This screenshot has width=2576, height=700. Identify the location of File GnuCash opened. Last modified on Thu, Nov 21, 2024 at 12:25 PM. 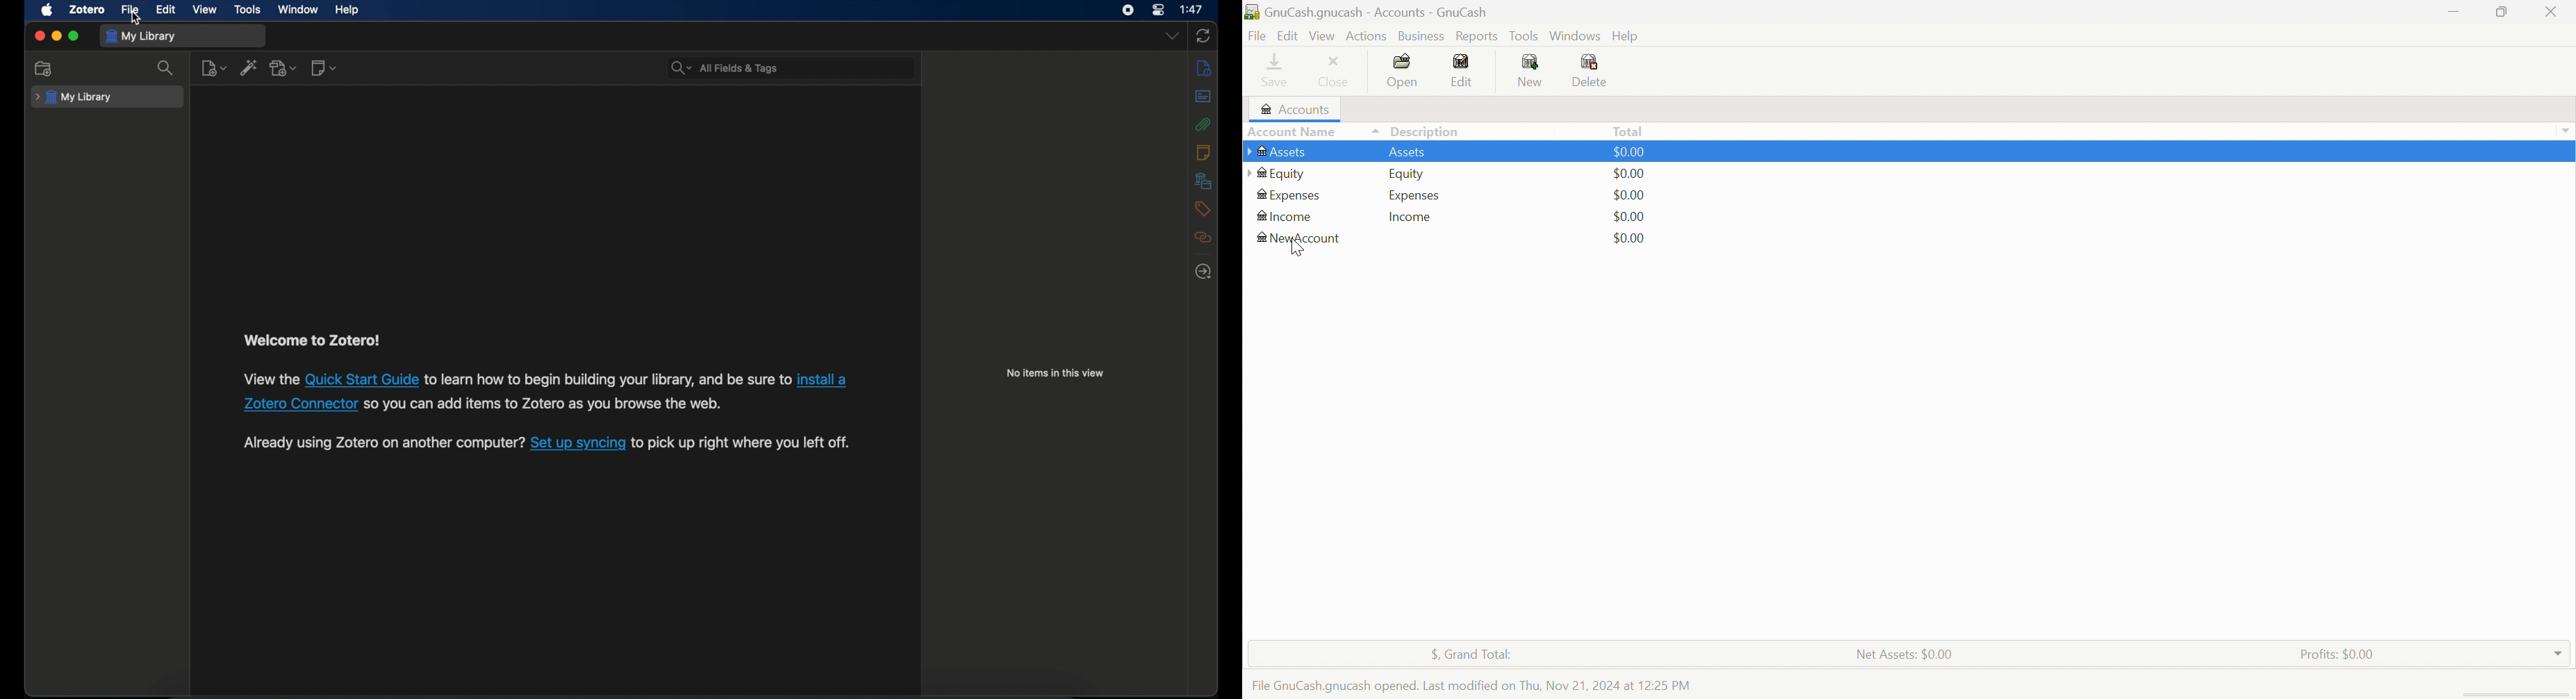
(1476, 686).